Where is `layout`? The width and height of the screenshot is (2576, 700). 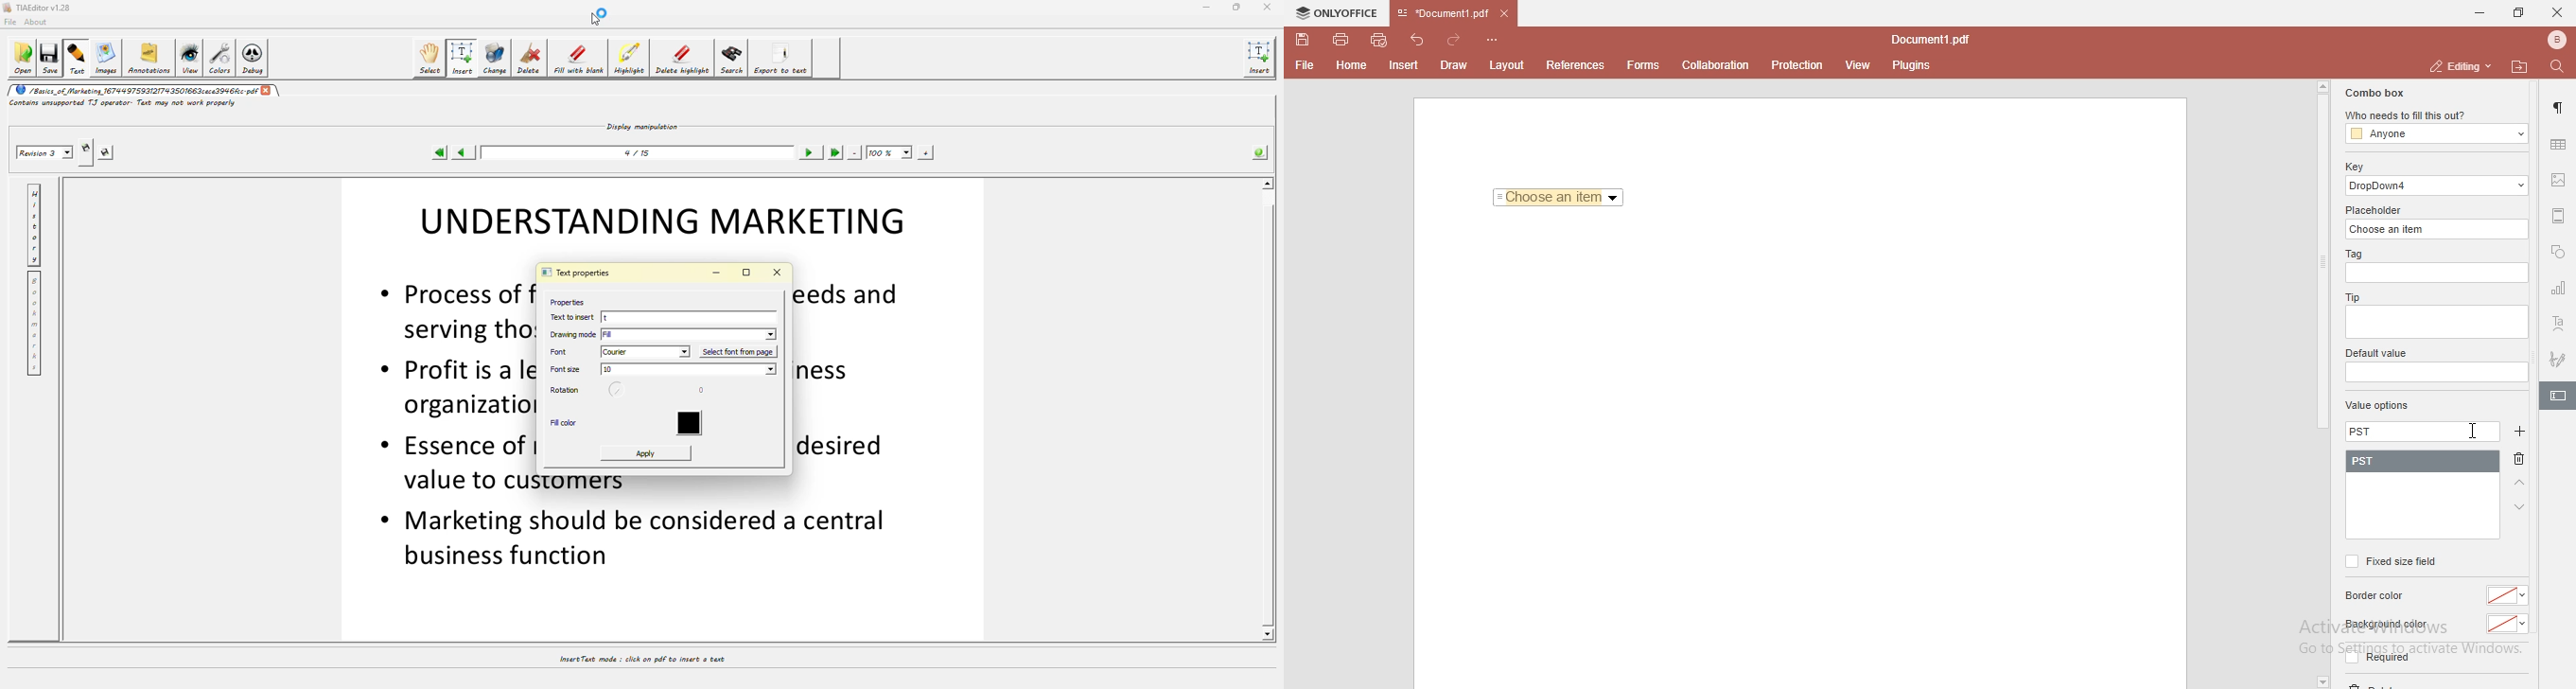 layout is located at coordinates (1510, 65).